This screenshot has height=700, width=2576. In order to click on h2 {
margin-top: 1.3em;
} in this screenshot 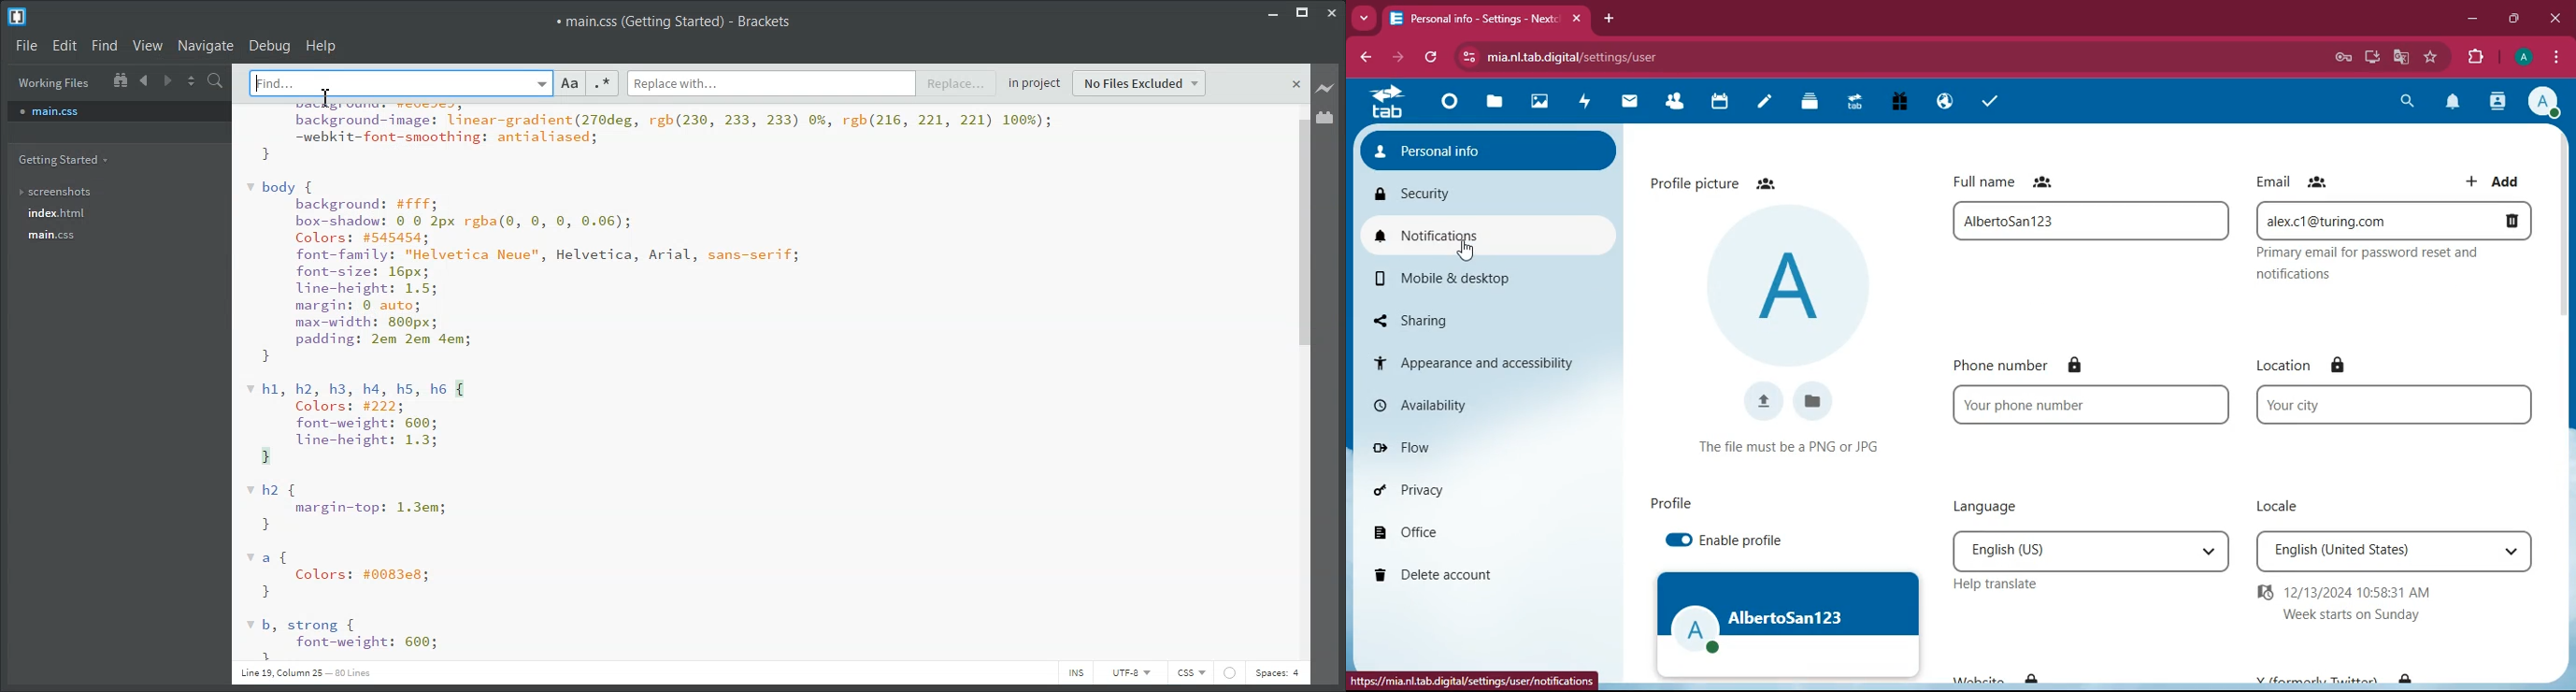, I will do `click(349, 508)`.